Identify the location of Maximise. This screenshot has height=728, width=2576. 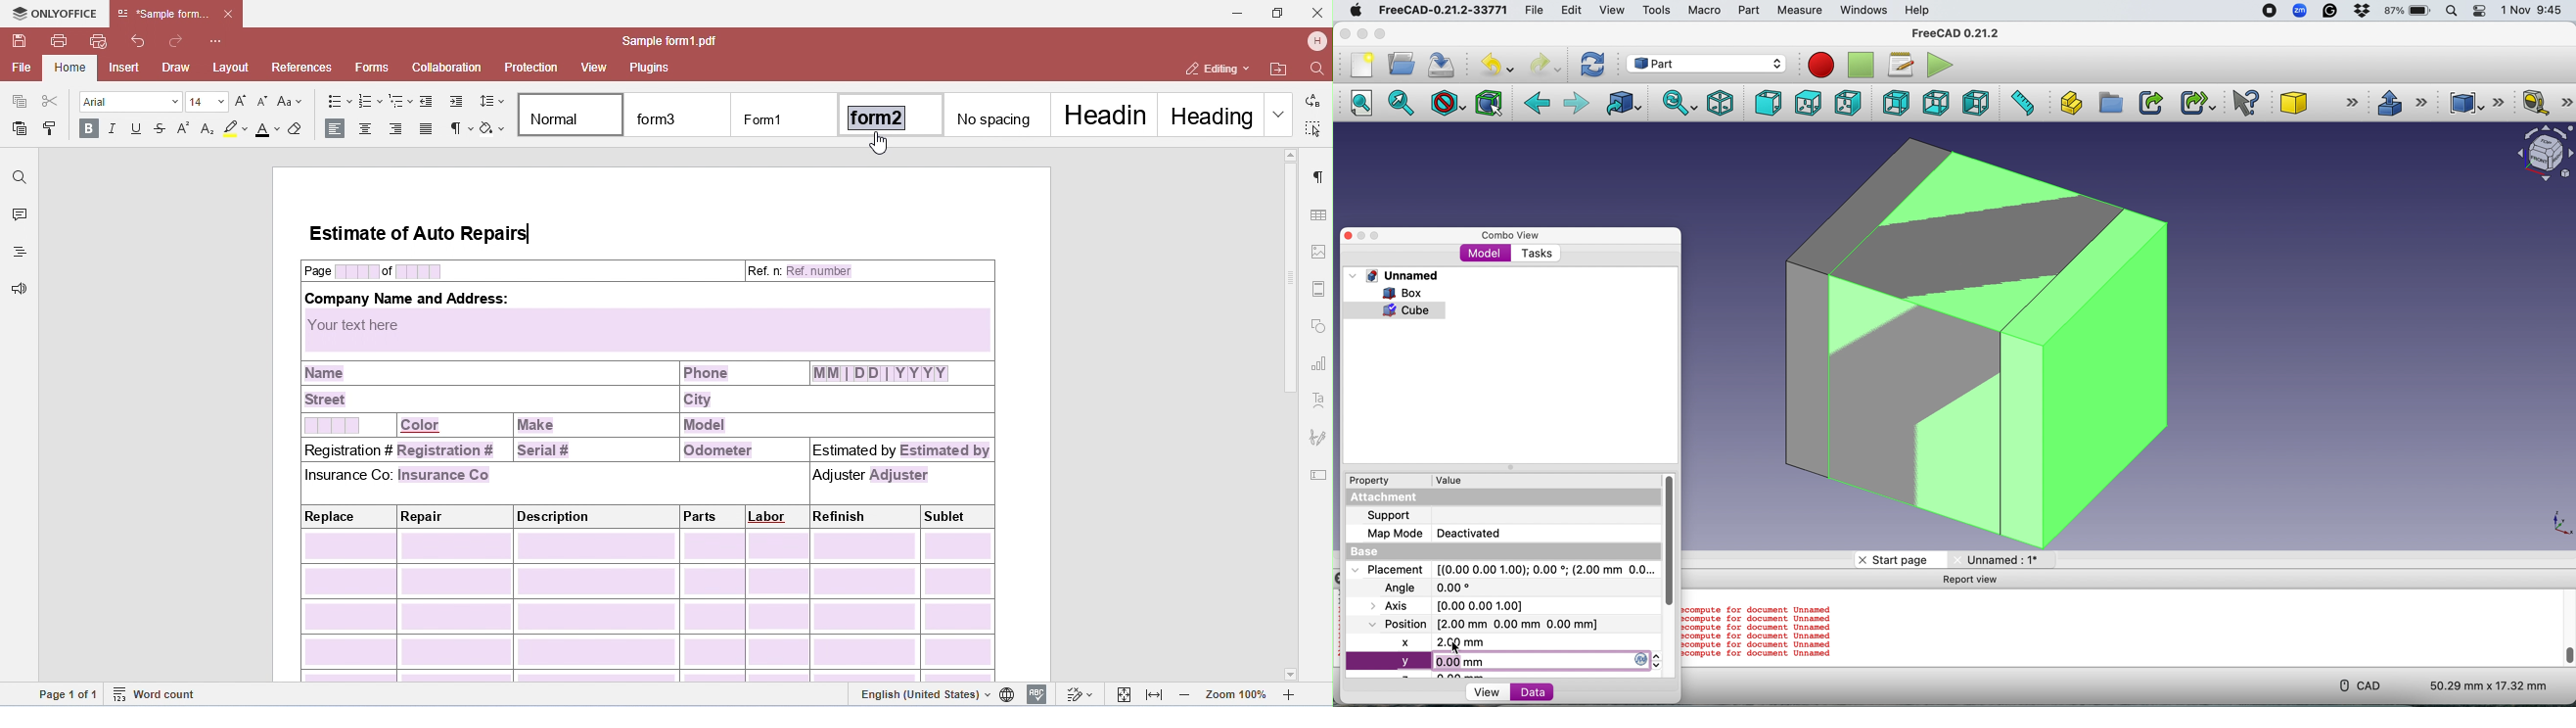
(1376, 236).